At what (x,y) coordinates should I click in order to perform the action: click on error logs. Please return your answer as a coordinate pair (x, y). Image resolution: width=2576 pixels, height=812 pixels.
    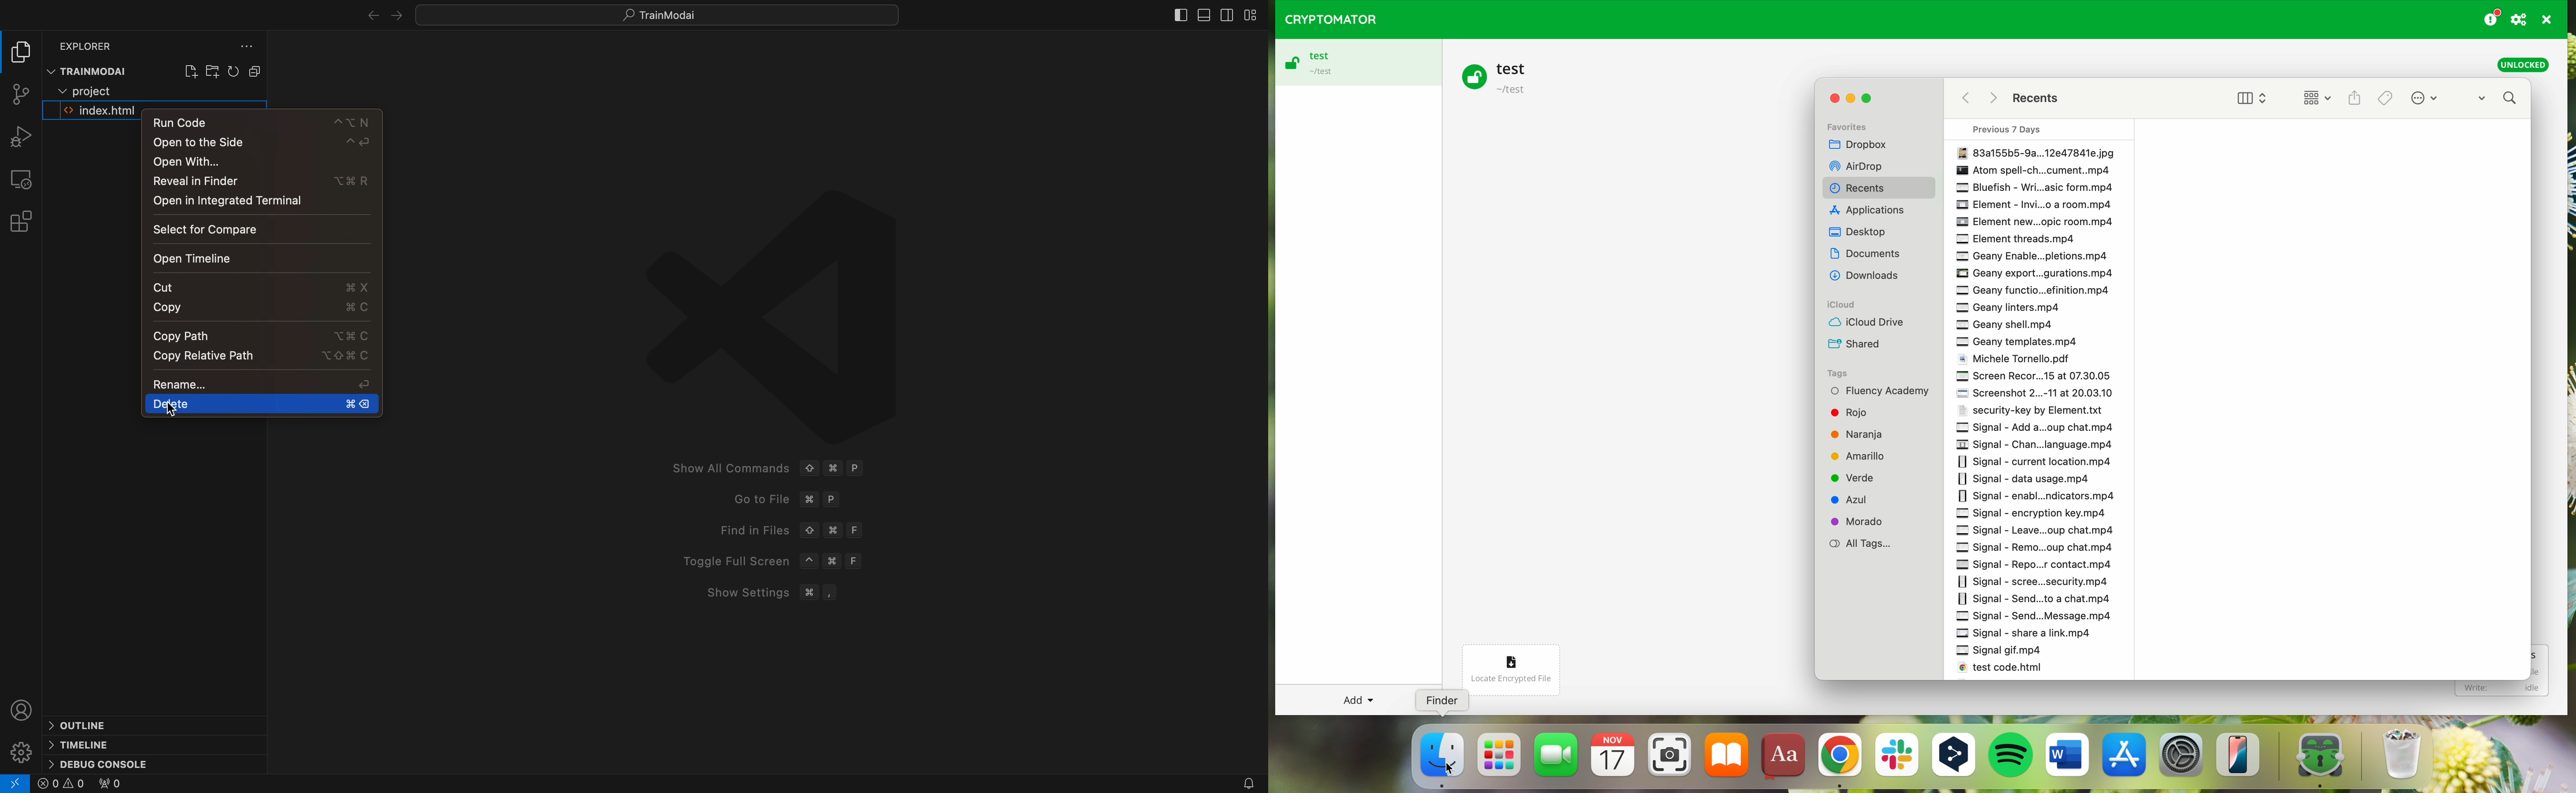
    Looking at the image, I should click on (16, 783).